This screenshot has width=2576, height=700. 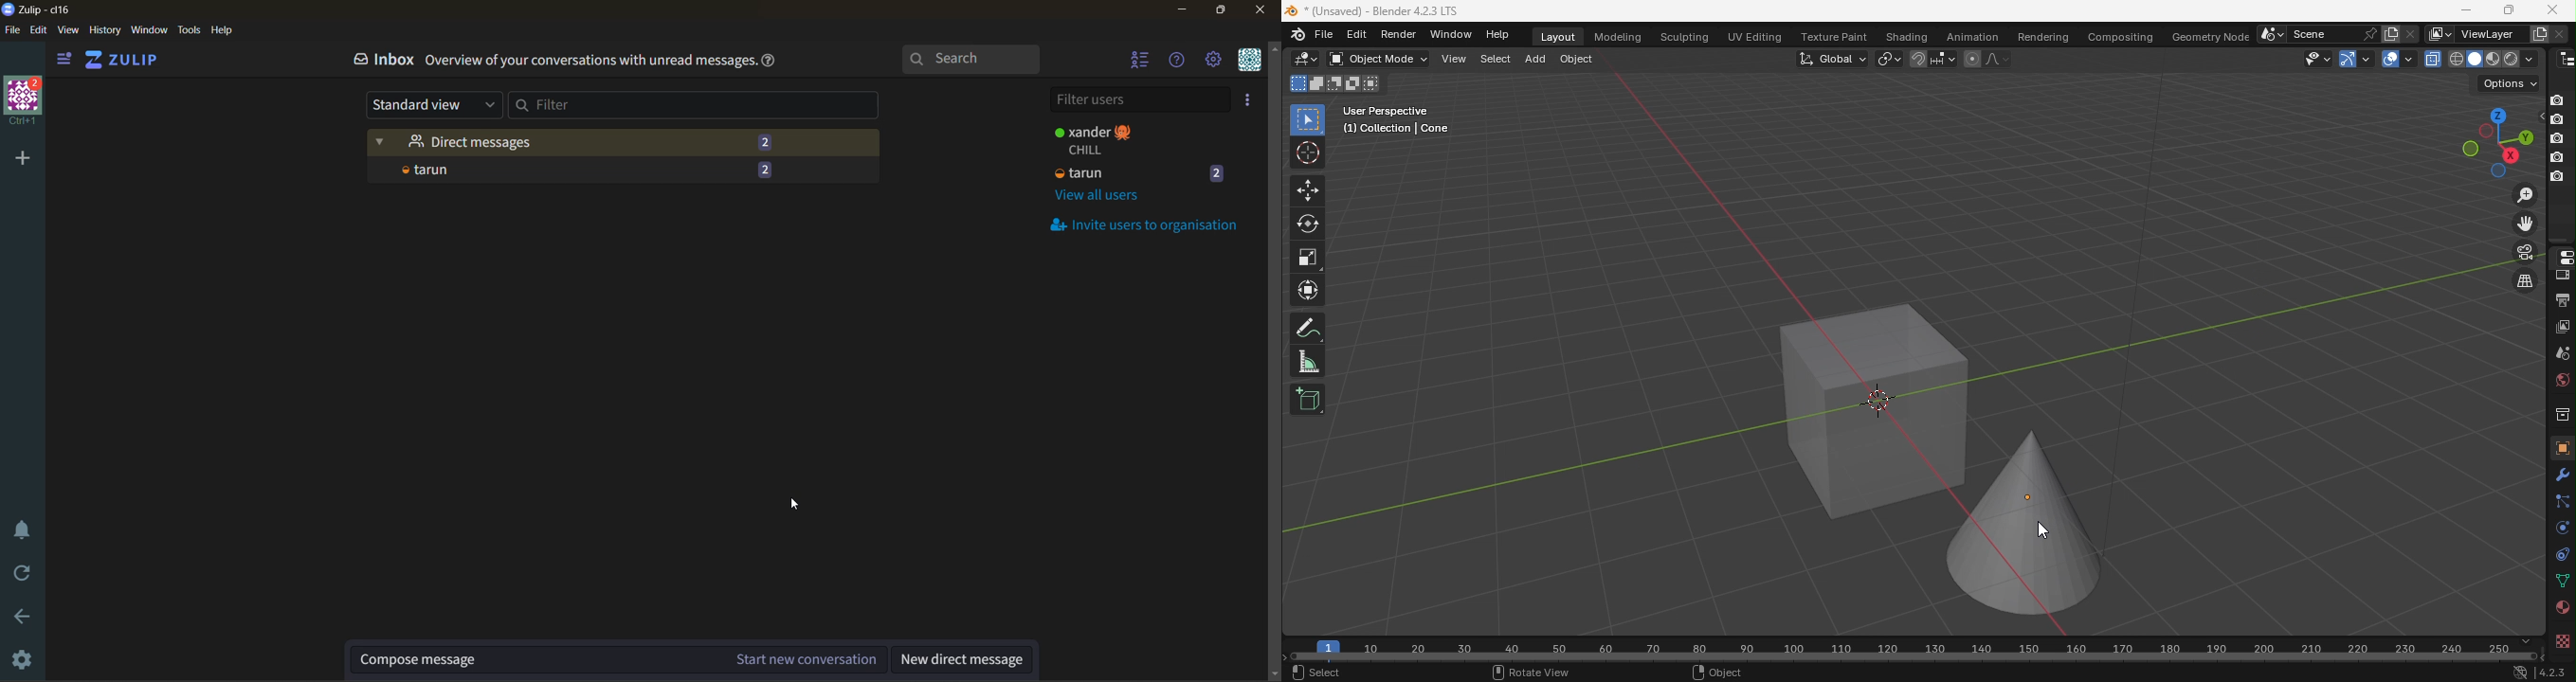 What do you see at coordinates (1915, 657) in the screenshot?
I see `Horizontal scroll bar` at bounding box center [1915, 657].